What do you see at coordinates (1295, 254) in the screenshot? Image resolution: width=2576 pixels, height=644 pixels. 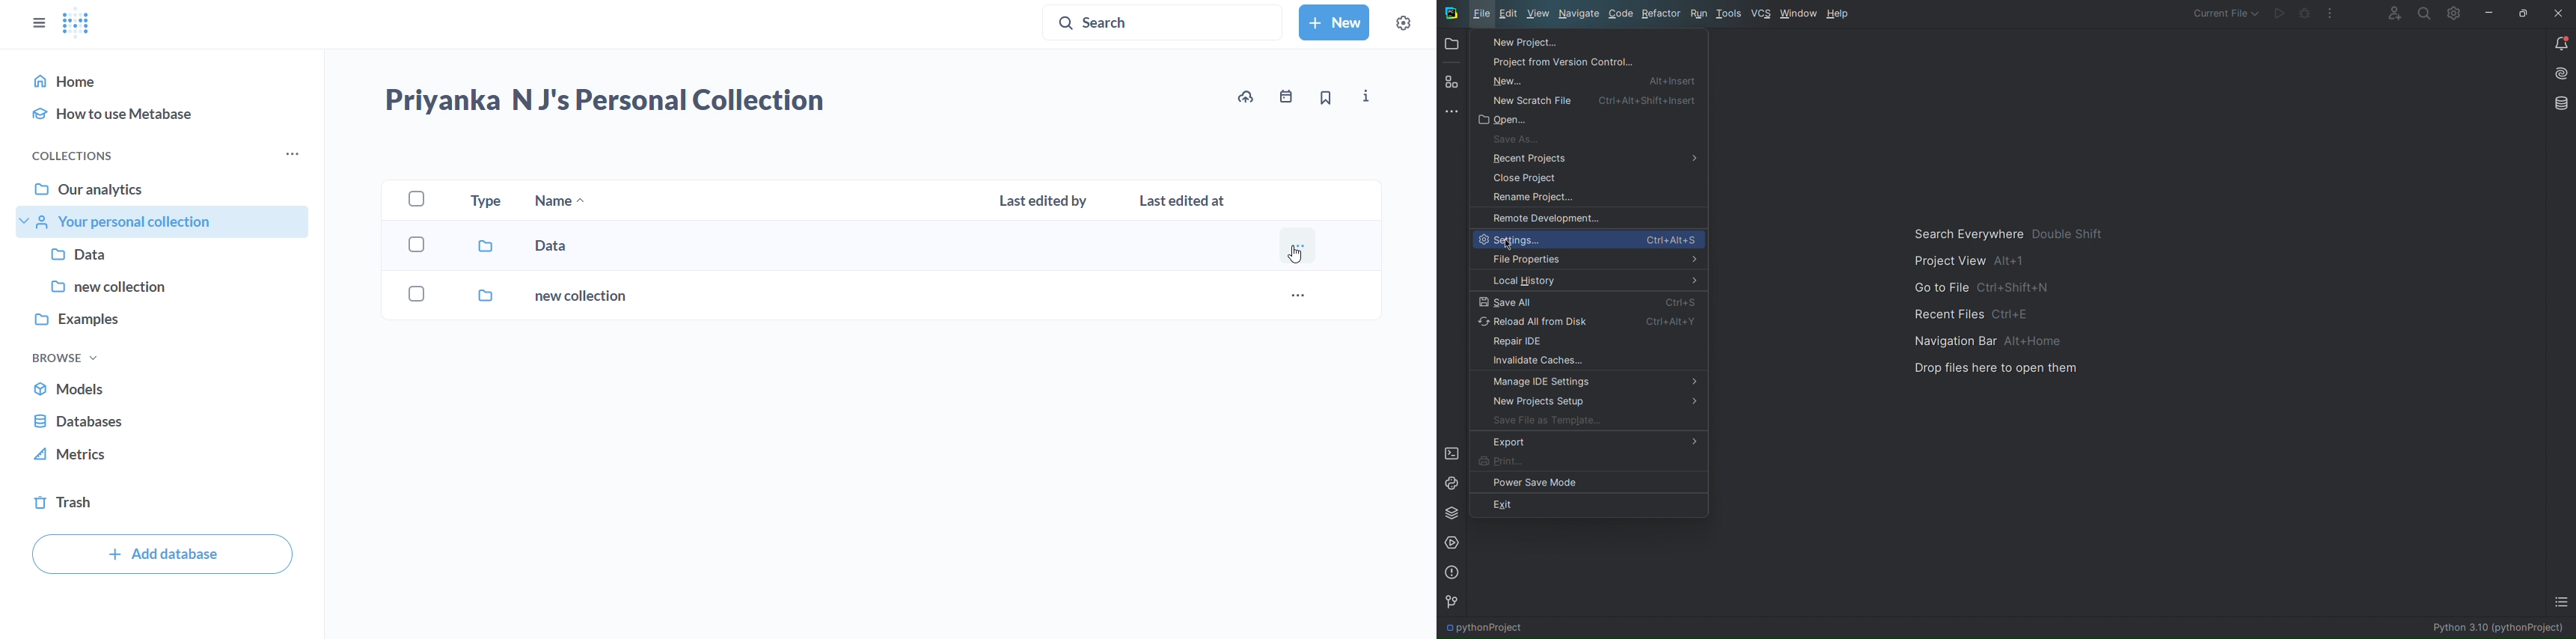 I see `cursor` at bounding box center [1295, 254].